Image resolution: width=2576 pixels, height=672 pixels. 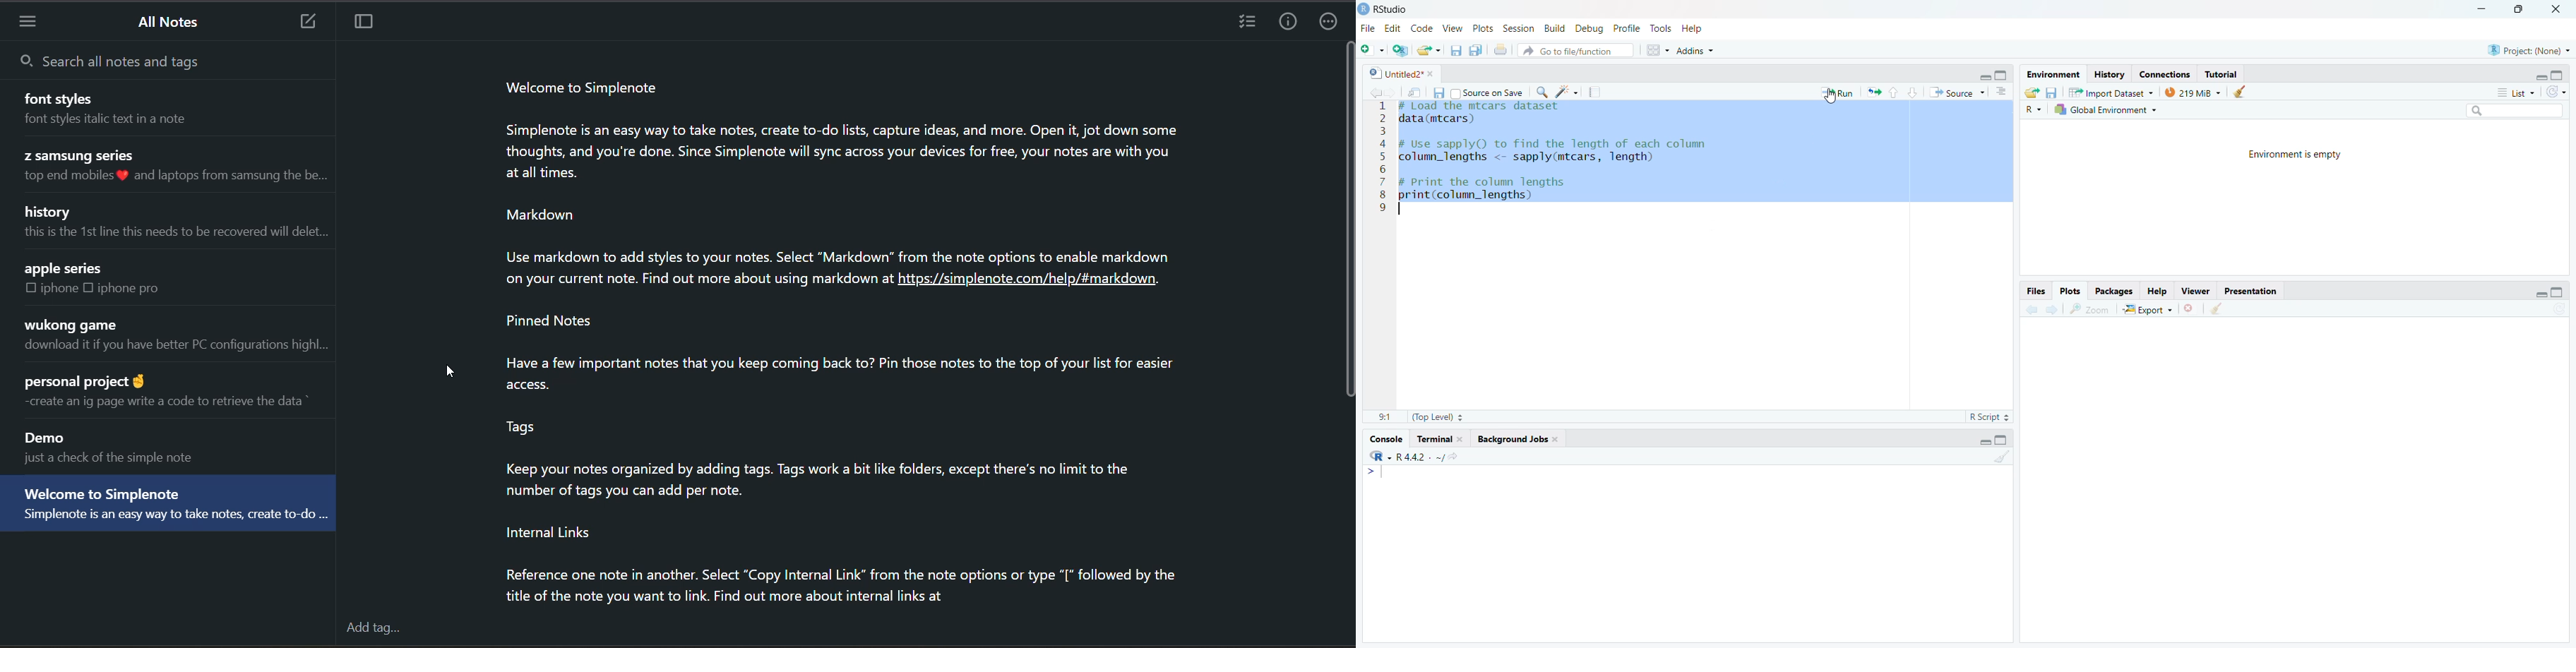 I want to click on Minimize, so click(x=2483, y=10).